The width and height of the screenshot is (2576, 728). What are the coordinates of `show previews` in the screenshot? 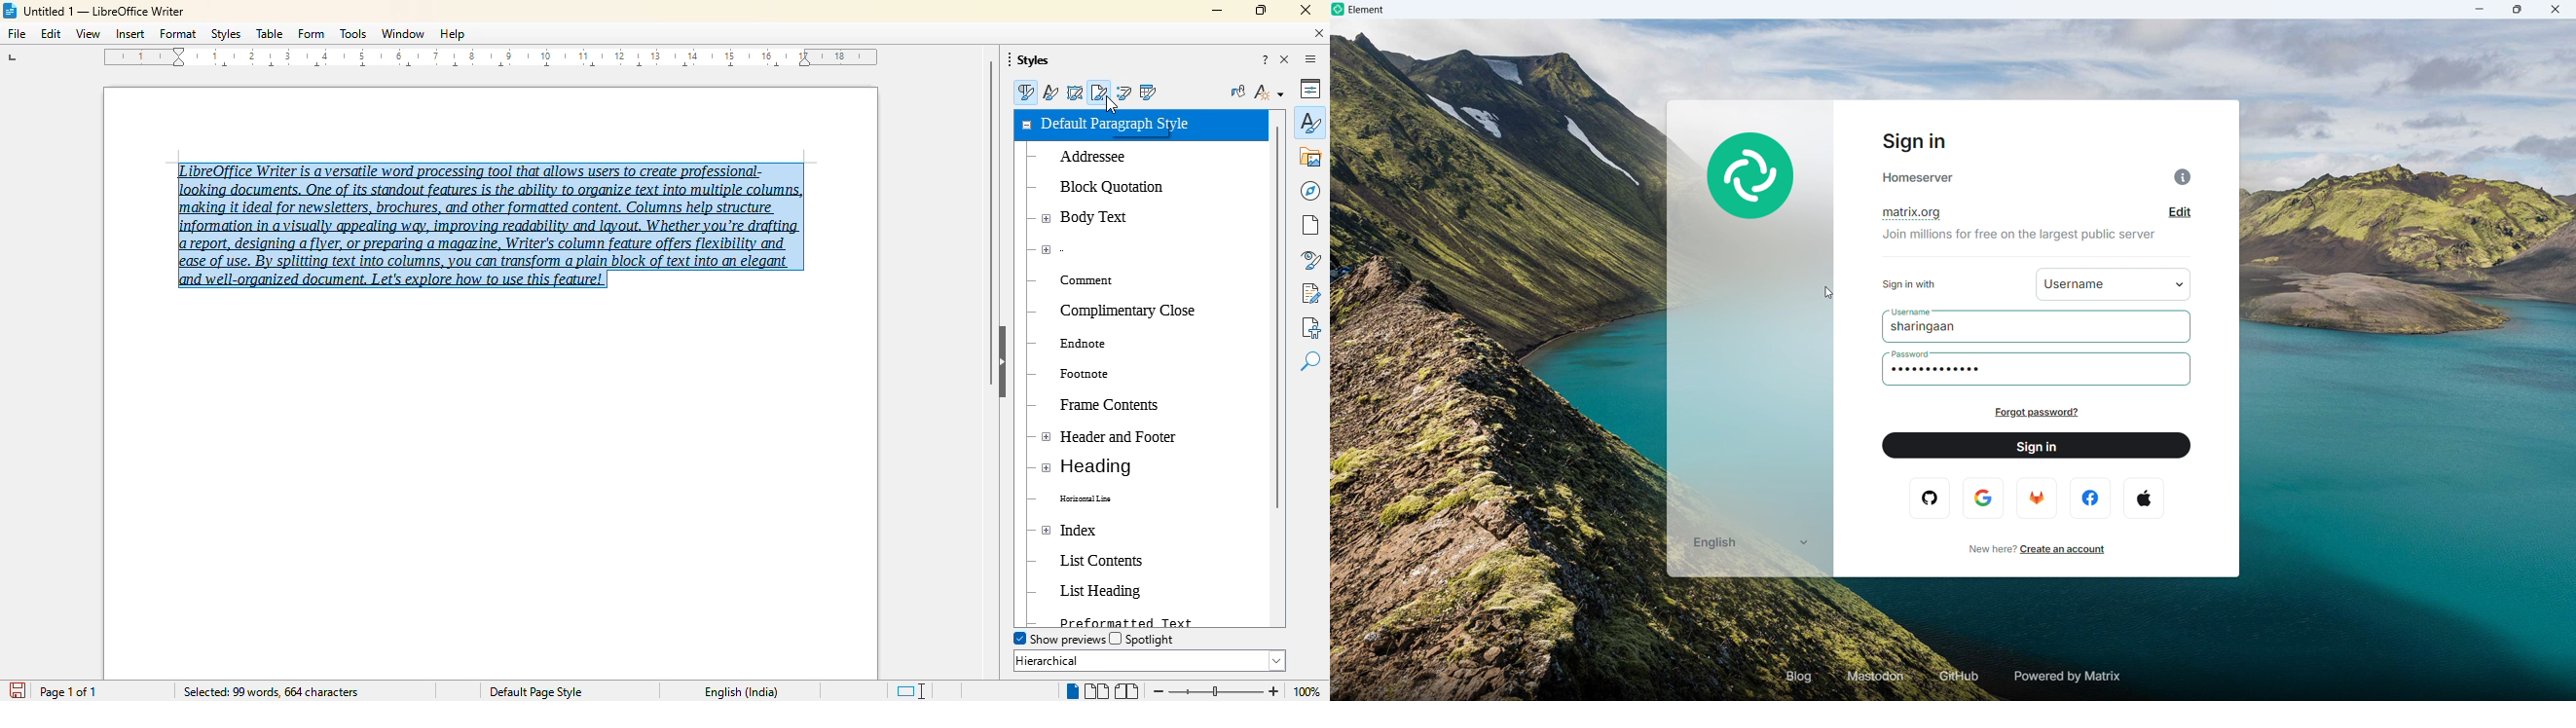 It's located at (1058, 639).